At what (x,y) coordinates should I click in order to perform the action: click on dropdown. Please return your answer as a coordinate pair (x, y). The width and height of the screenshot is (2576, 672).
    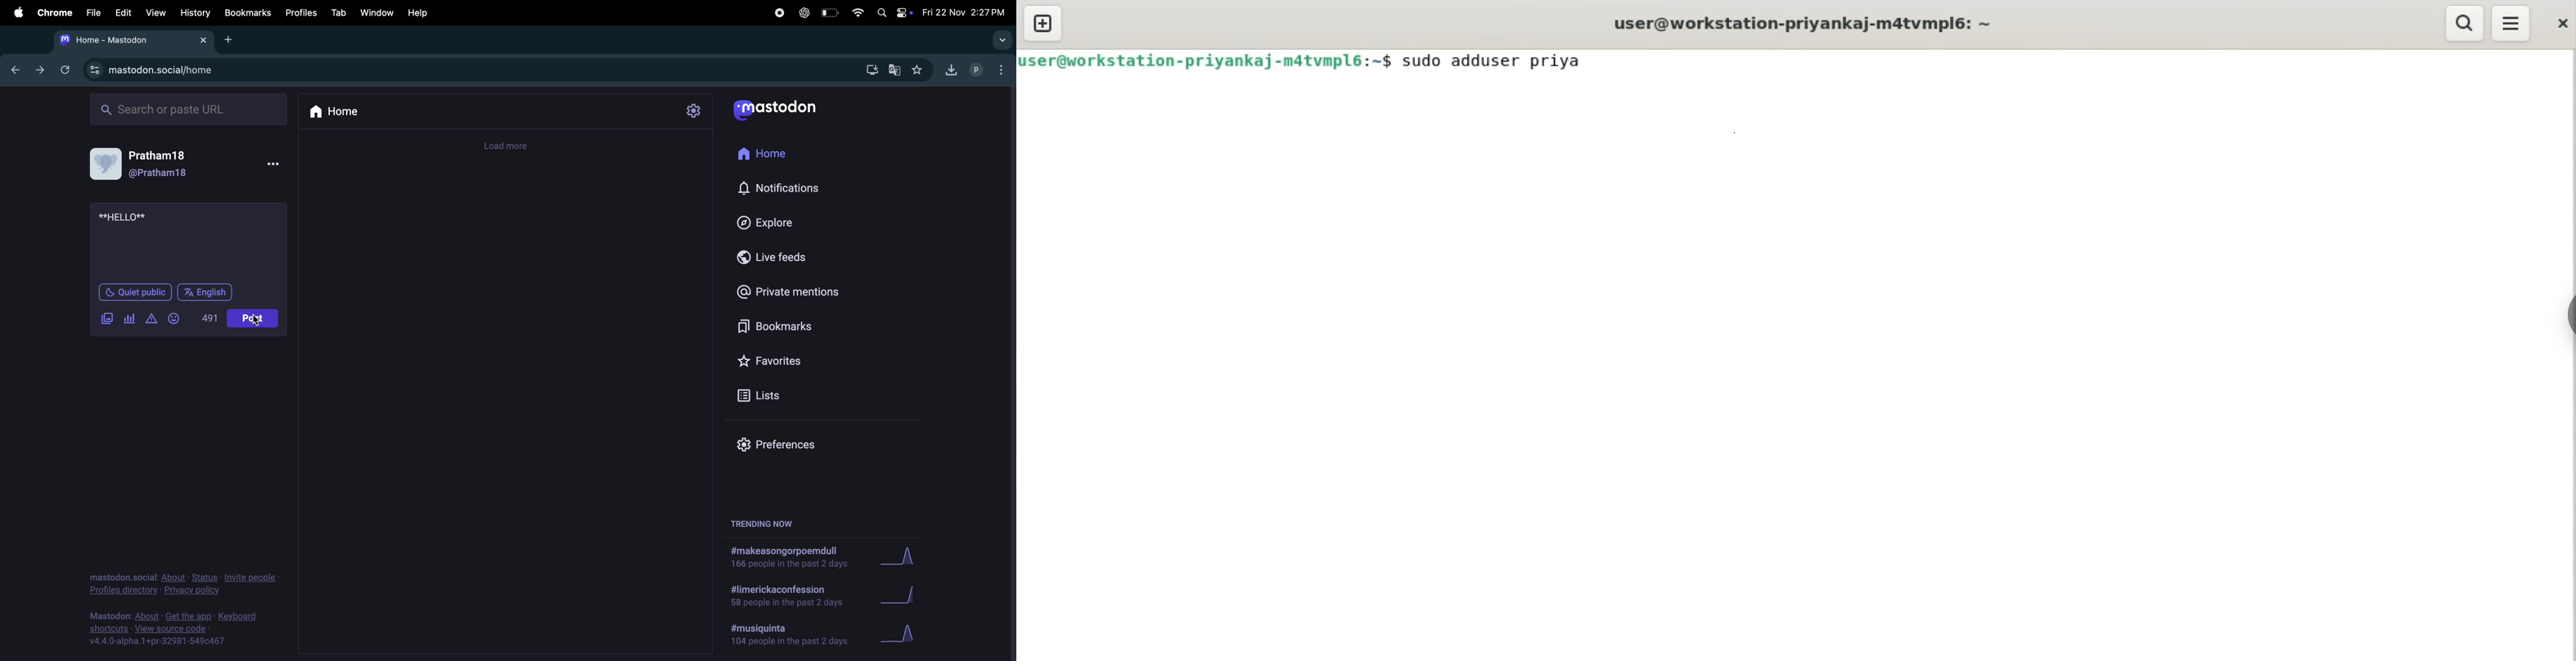
    Looking at the image, I should click on (995, 40).